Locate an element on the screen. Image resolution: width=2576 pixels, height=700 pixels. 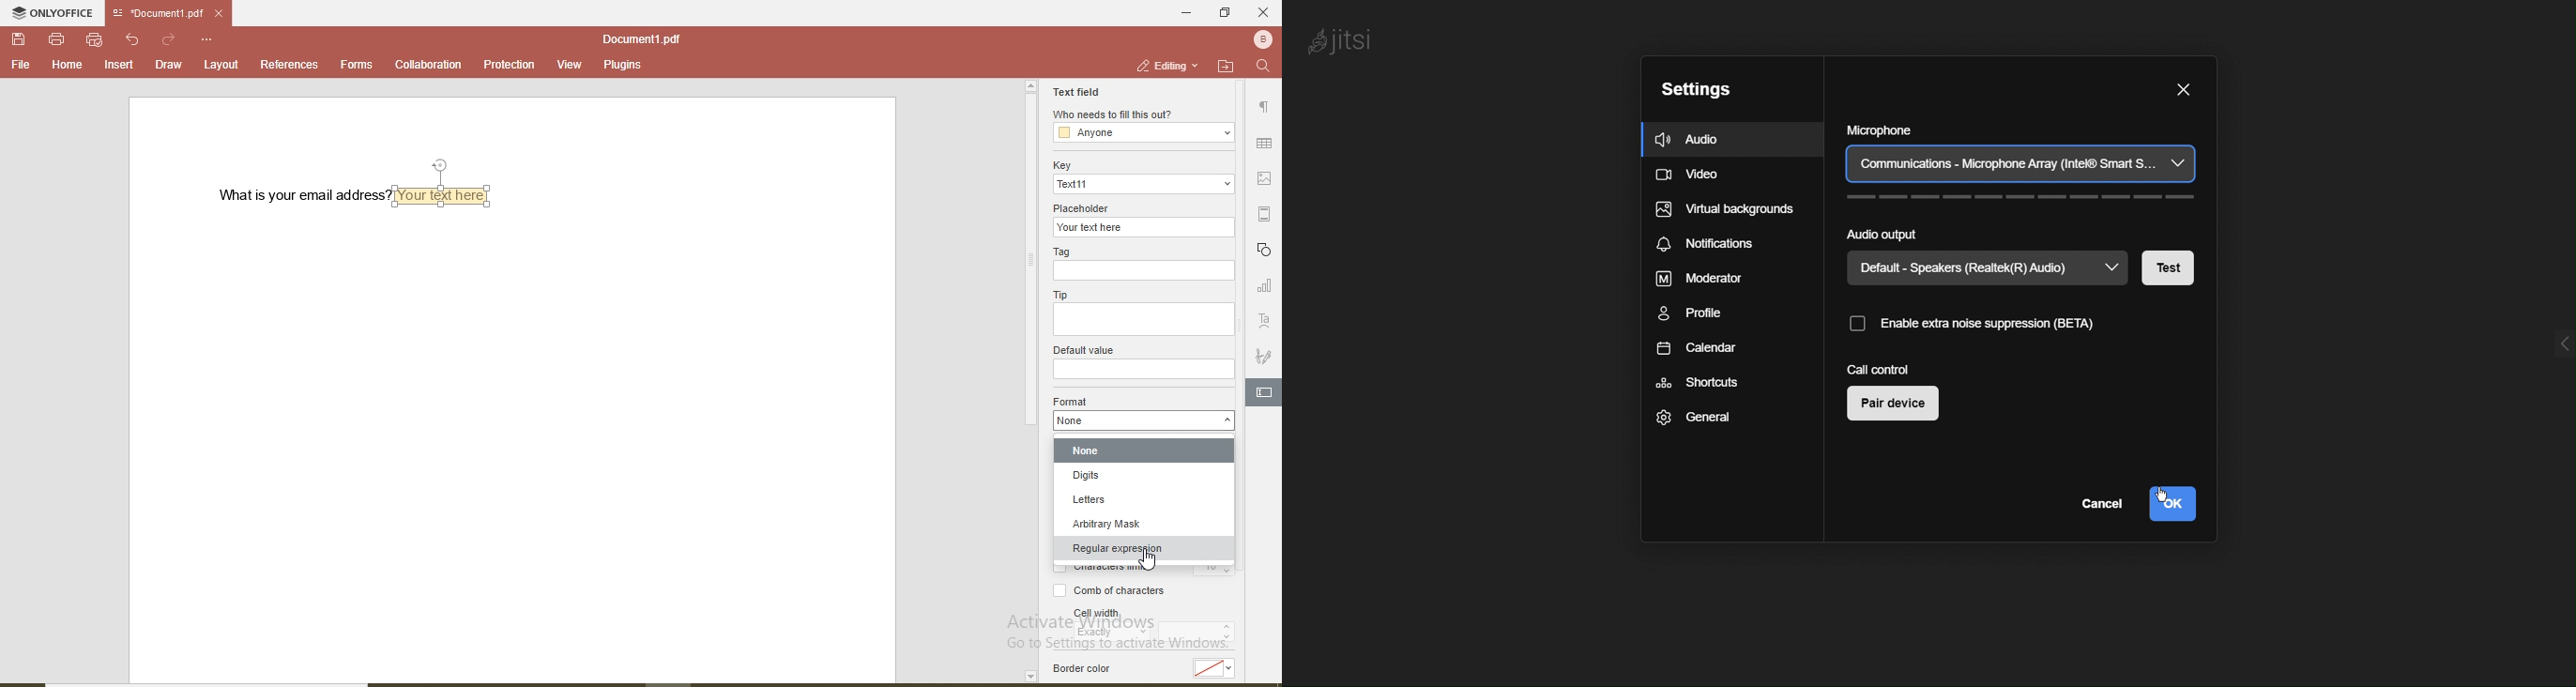
page up is located at coordinates (1030, 86).